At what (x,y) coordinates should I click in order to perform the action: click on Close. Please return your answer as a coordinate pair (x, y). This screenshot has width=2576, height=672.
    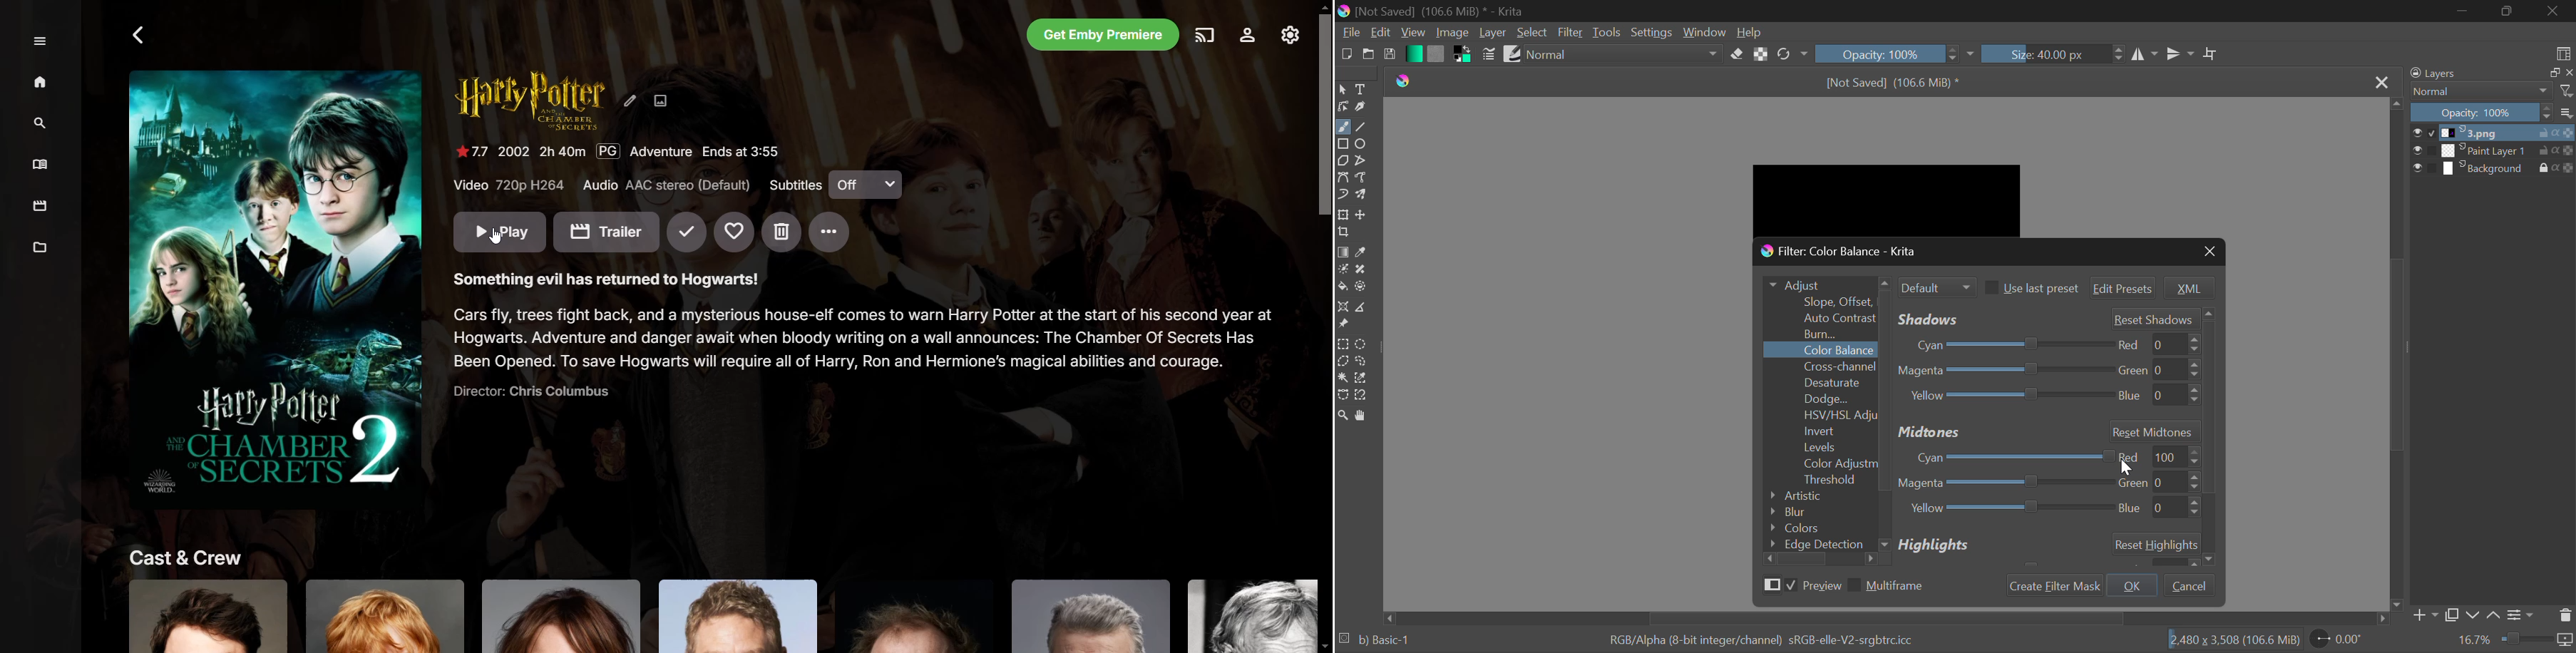
    Looking at the image, I should click on (2382, 80).